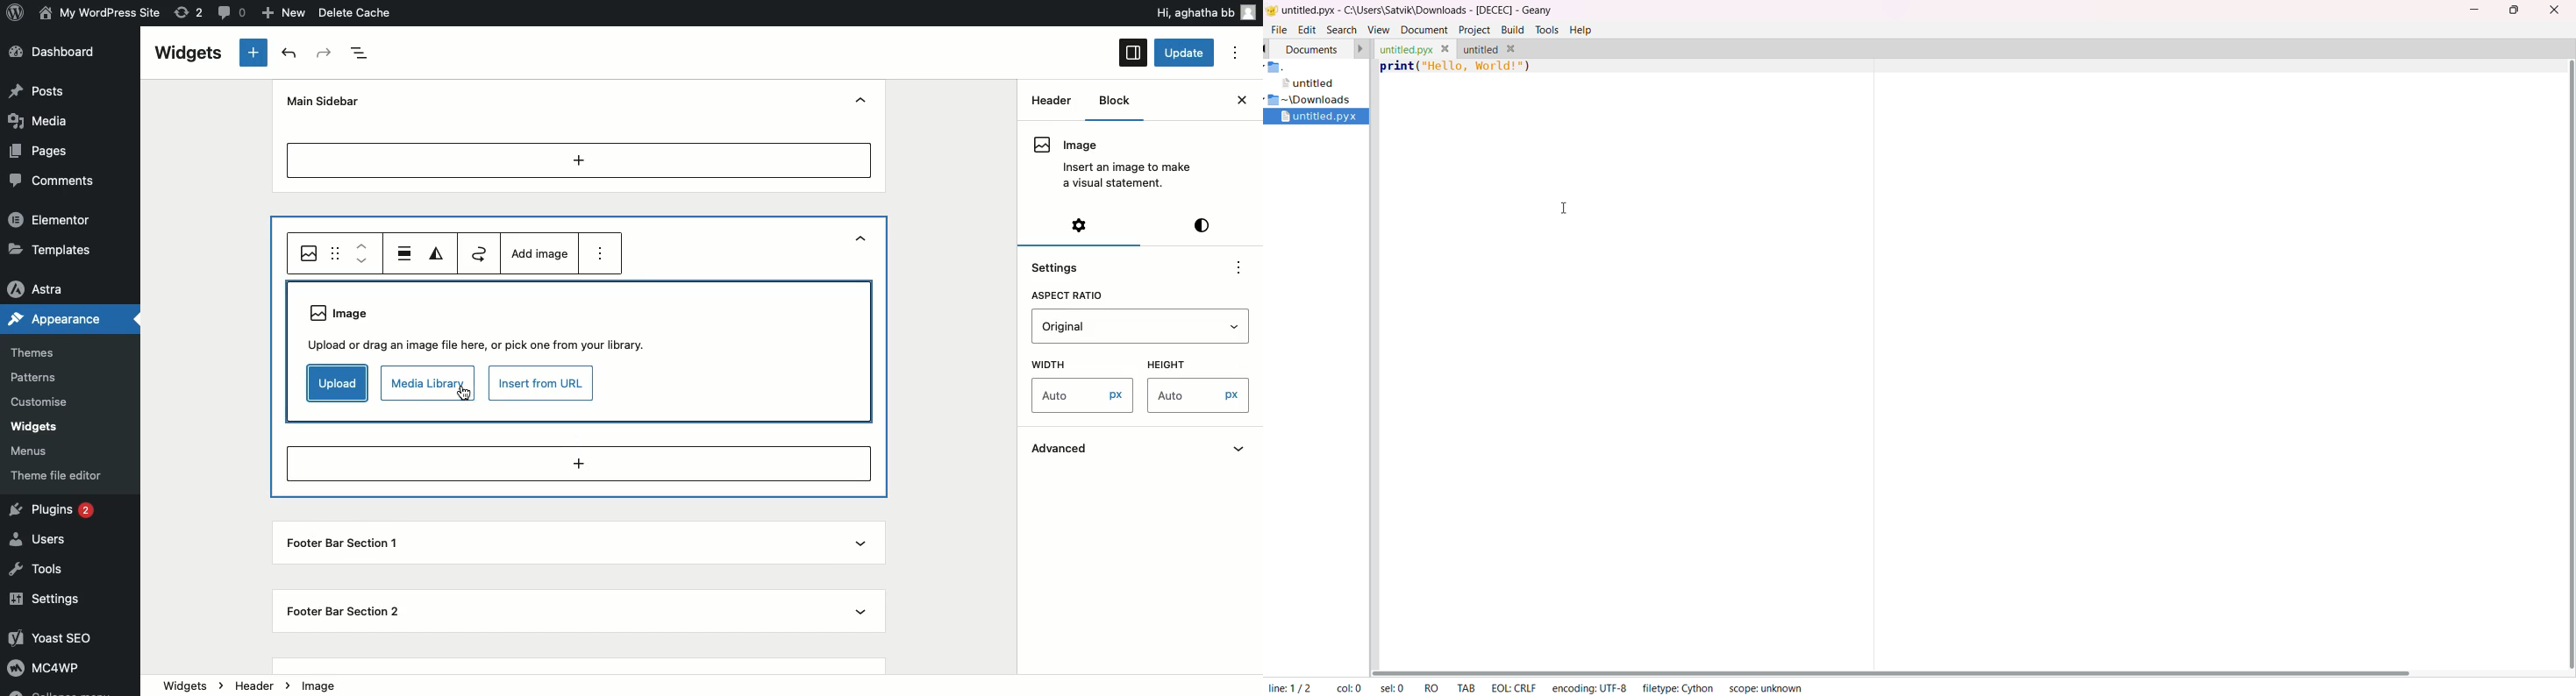 The image size is (2576, 700). Describe the element at coordinates (1110, 164) in the screenshot. I see `Image` at that location.